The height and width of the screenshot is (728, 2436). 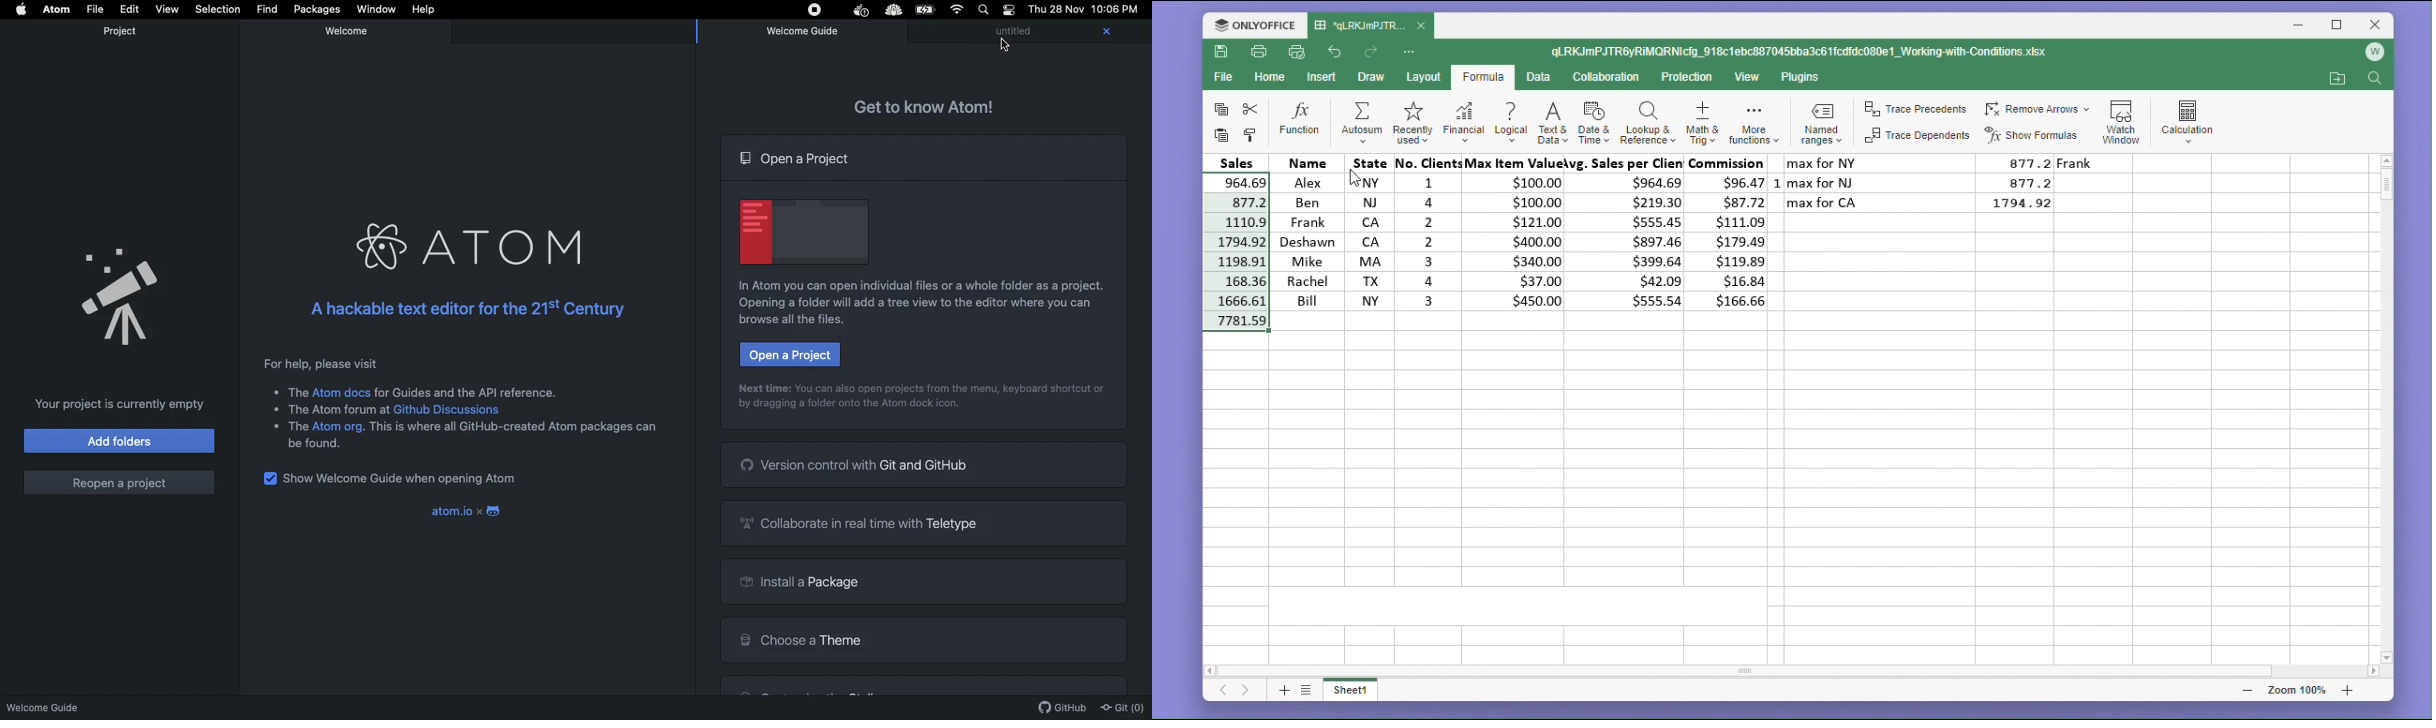 I want to click on max for NY 877.2 Frank, so click(x=1959, y=163).